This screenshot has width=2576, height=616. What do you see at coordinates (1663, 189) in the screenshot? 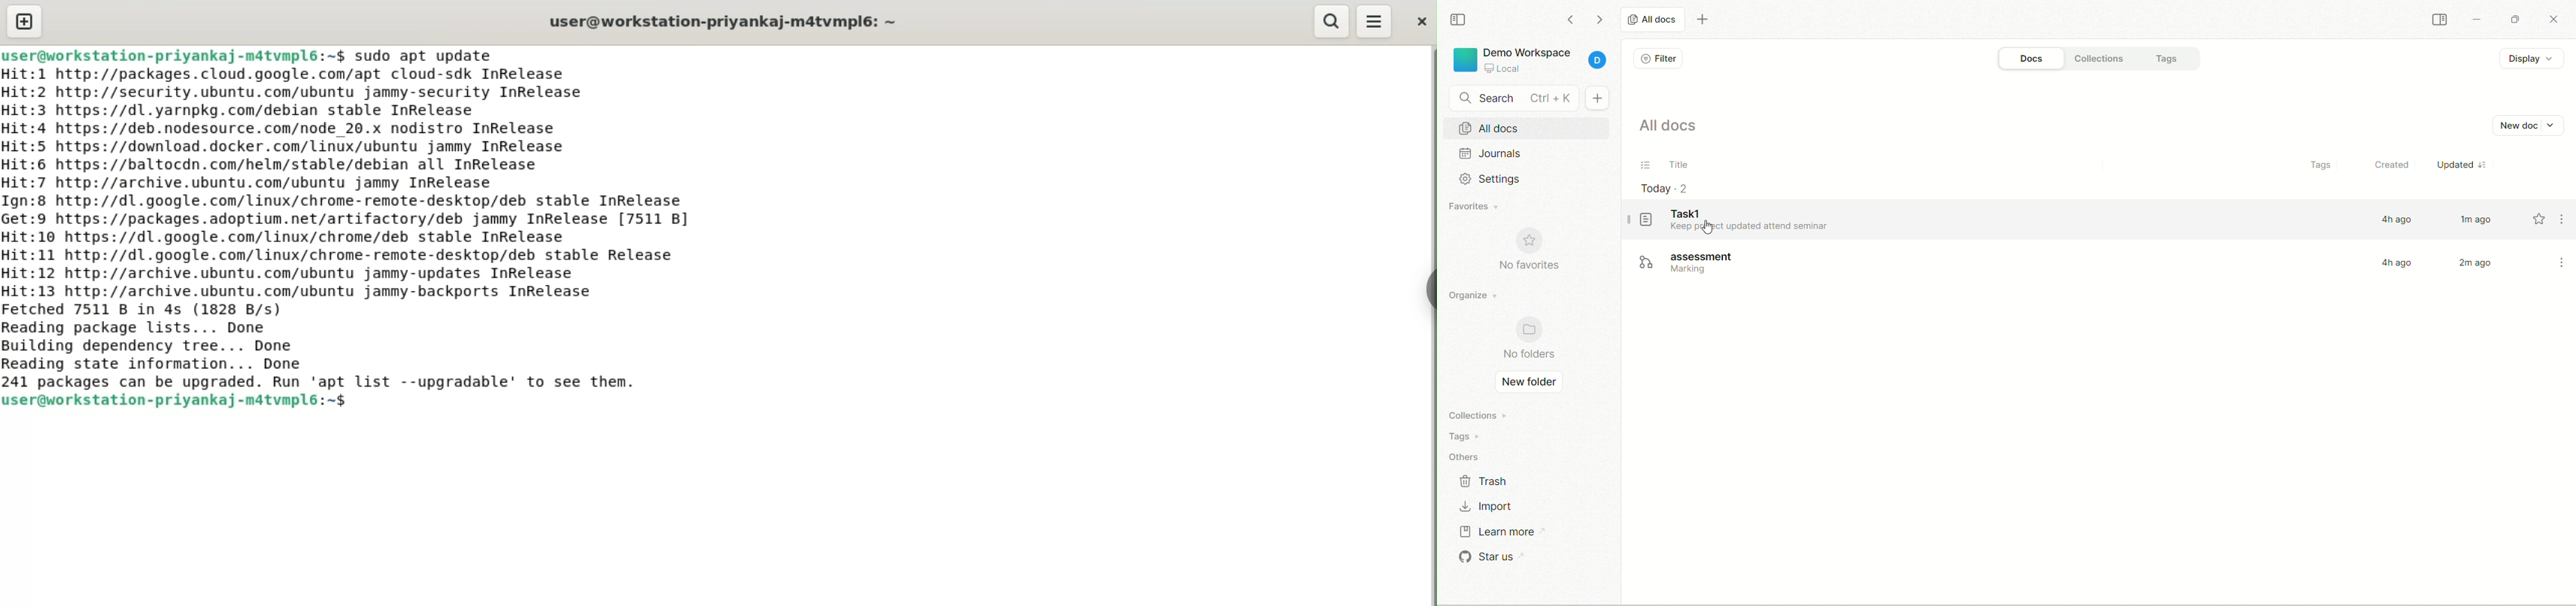
I see `today-2` at bounding box center [1663, 189].